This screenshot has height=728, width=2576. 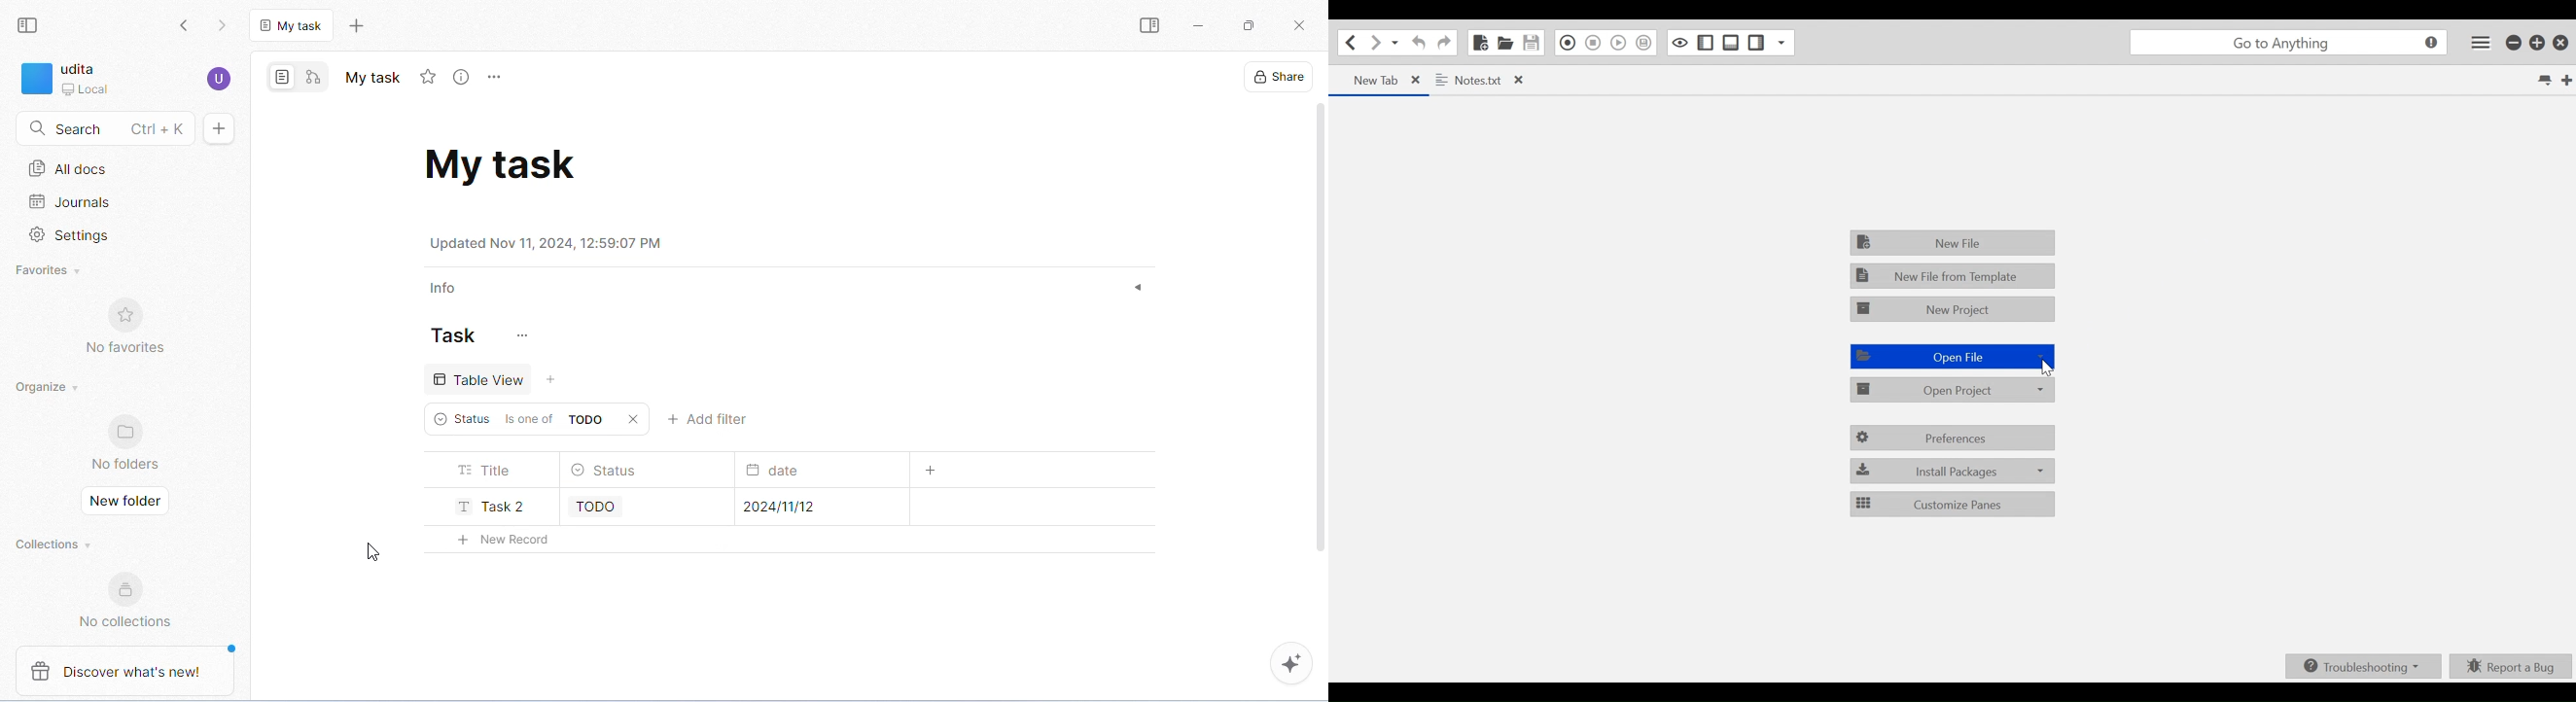 I want to click on collections, so click(x=53, y=544).